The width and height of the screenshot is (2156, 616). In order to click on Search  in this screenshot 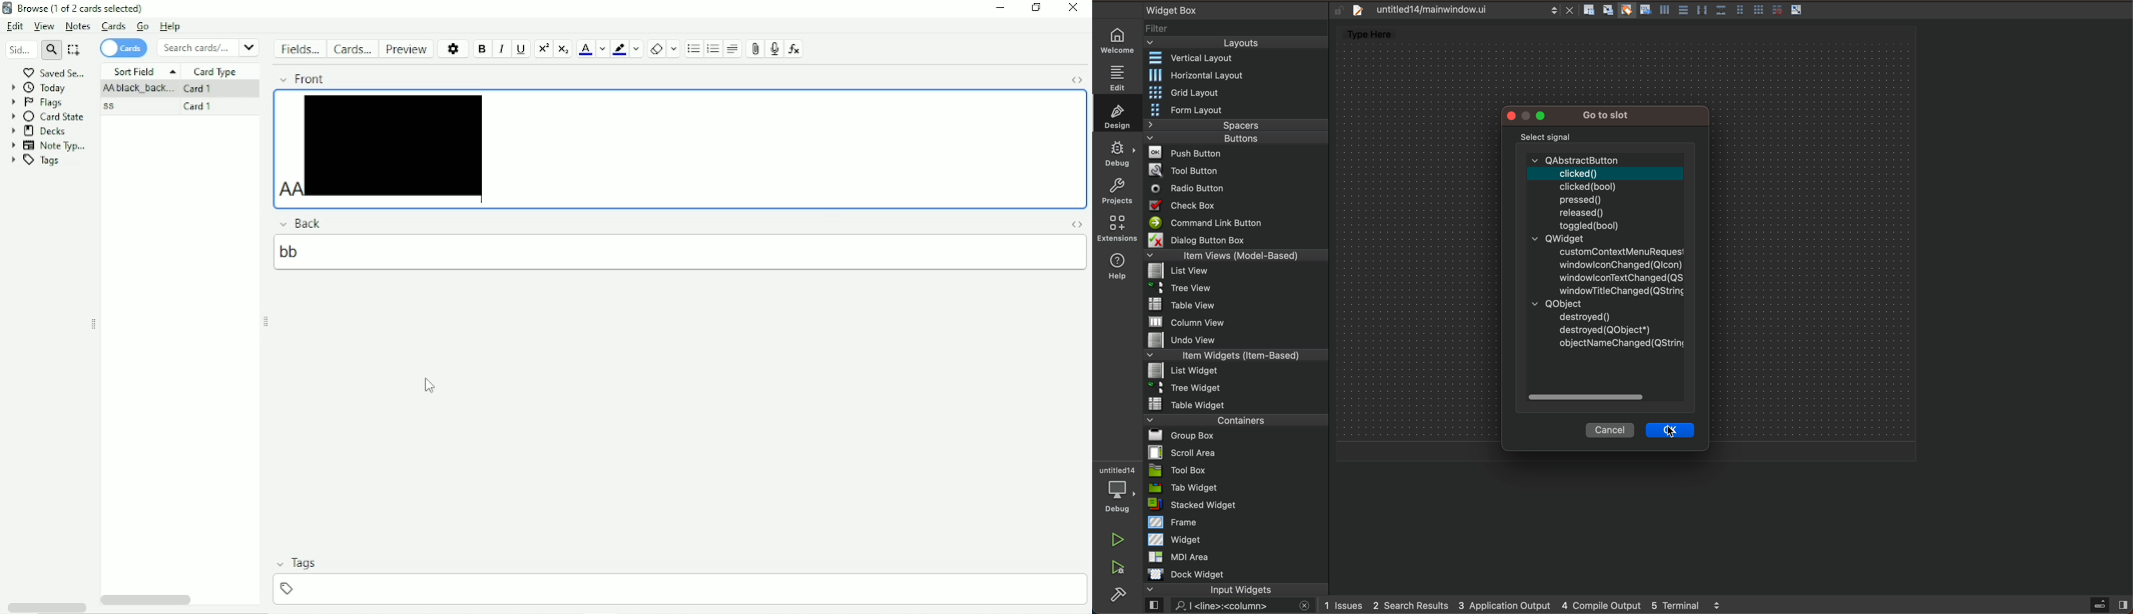, I will do `click(208, 48)`.